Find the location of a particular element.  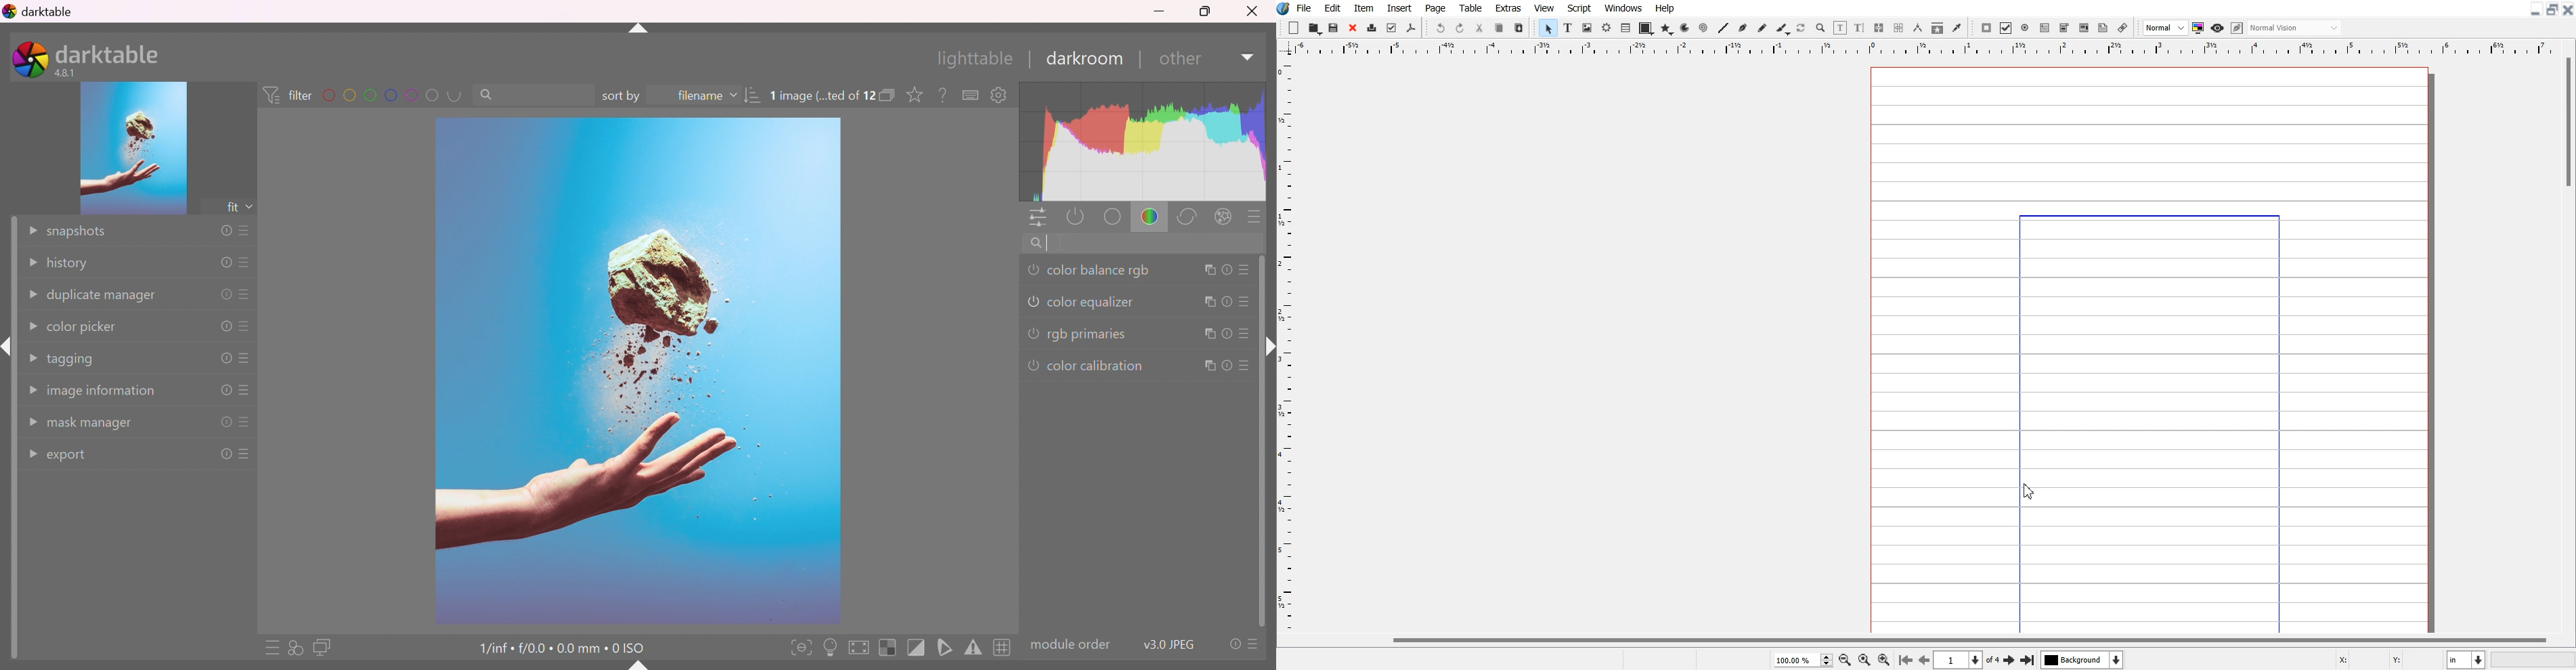

Minimize is located at coordinates (1162, 11).